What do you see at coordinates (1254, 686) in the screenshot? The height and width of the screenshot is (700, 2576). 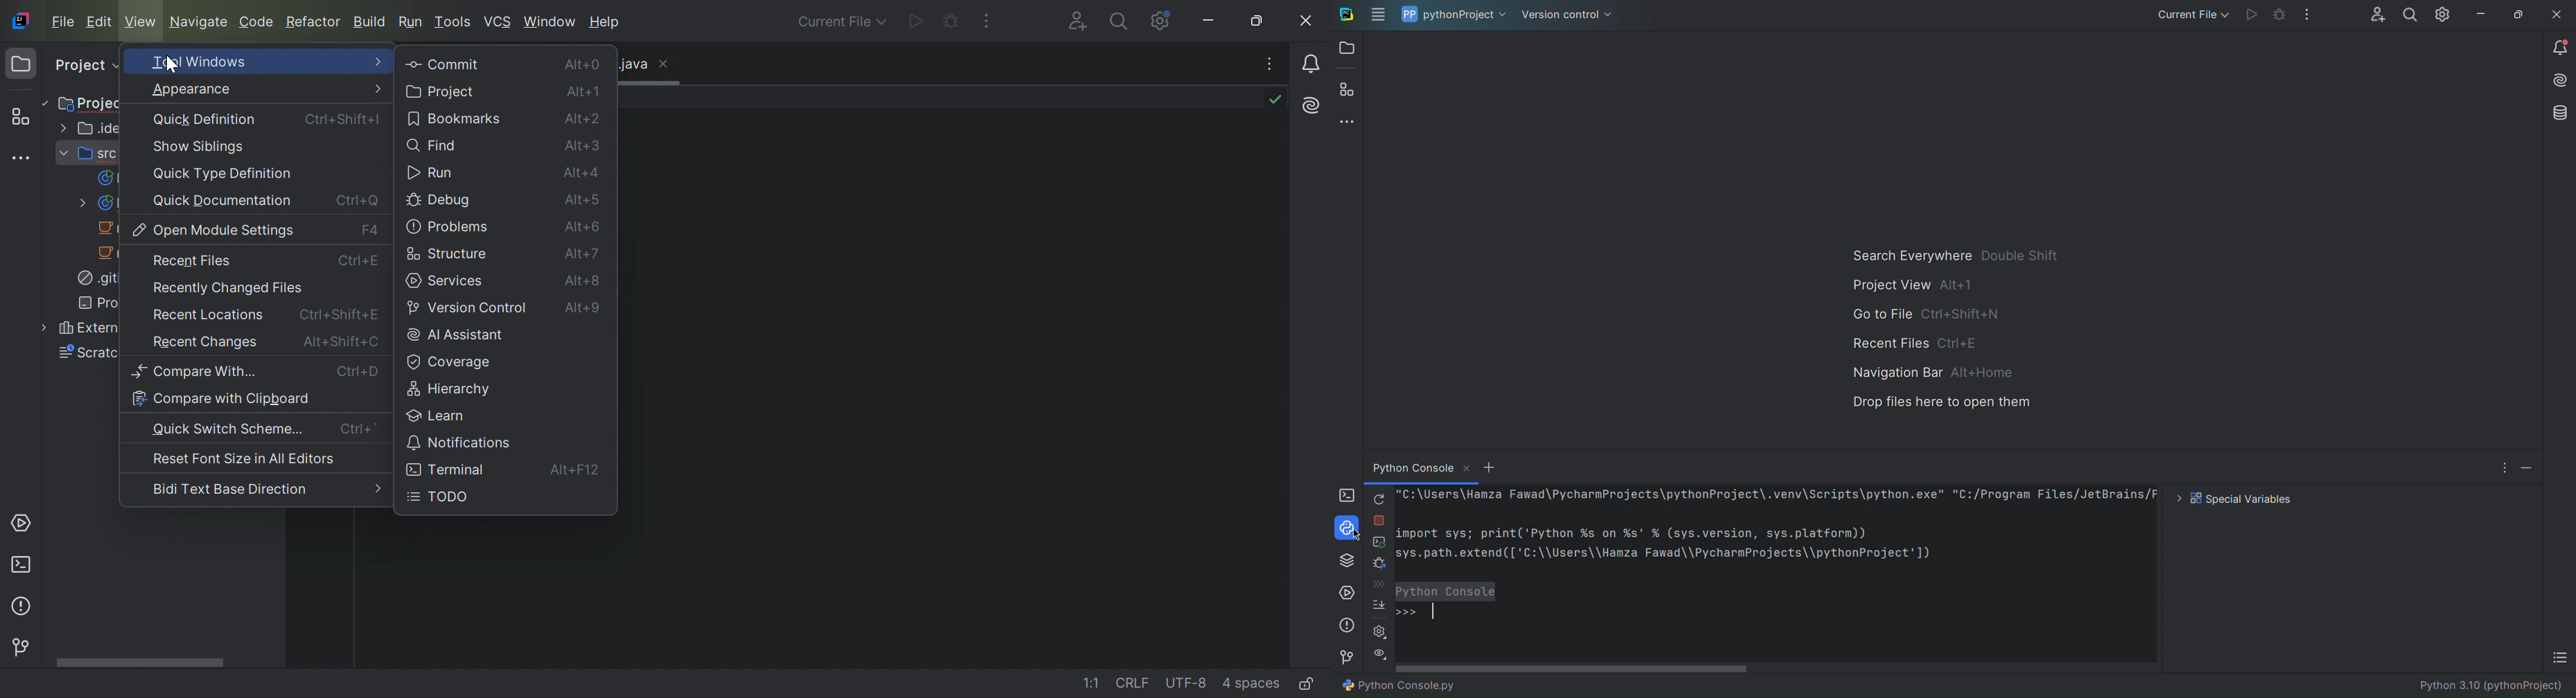 I see `4 spaces` at bounding box center [1254, 686].